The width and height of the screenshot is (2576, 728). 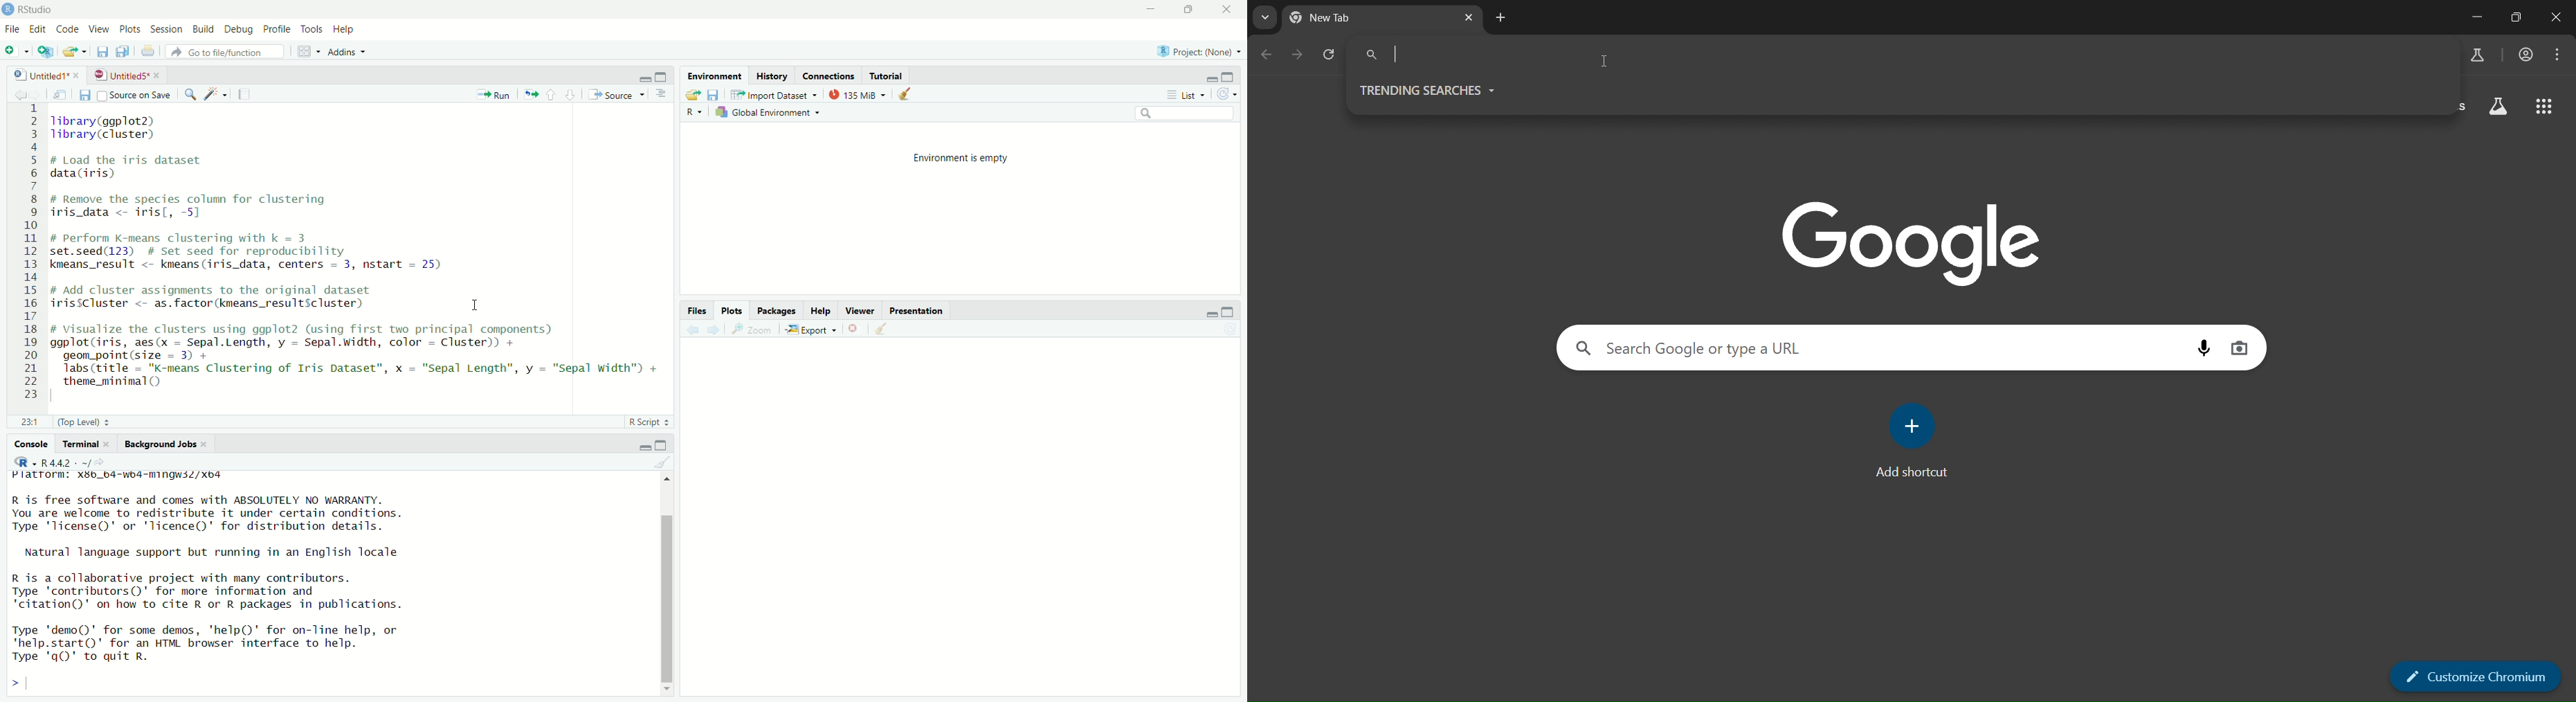 I want to click on source, so click(x=618, y=94).